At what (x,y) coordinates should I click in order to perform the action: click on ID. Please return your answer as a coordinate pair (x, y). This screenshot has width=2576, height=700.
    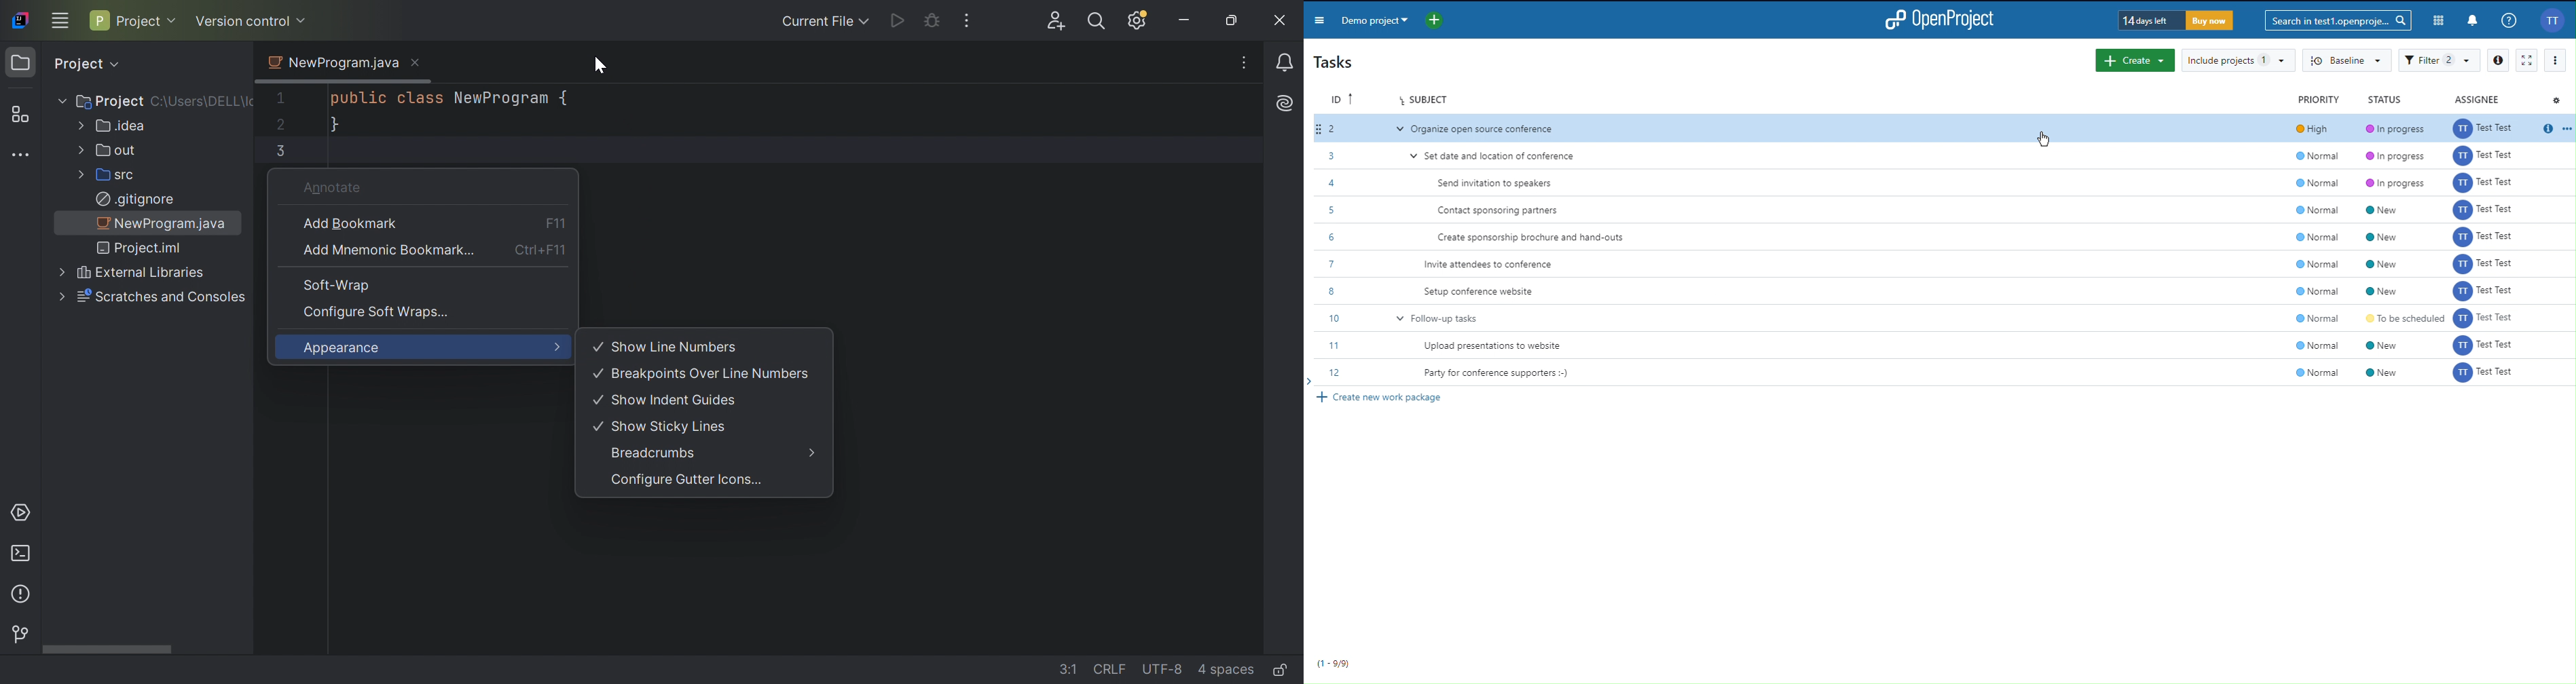
    Looking at the image, I should click on (1342, 99).